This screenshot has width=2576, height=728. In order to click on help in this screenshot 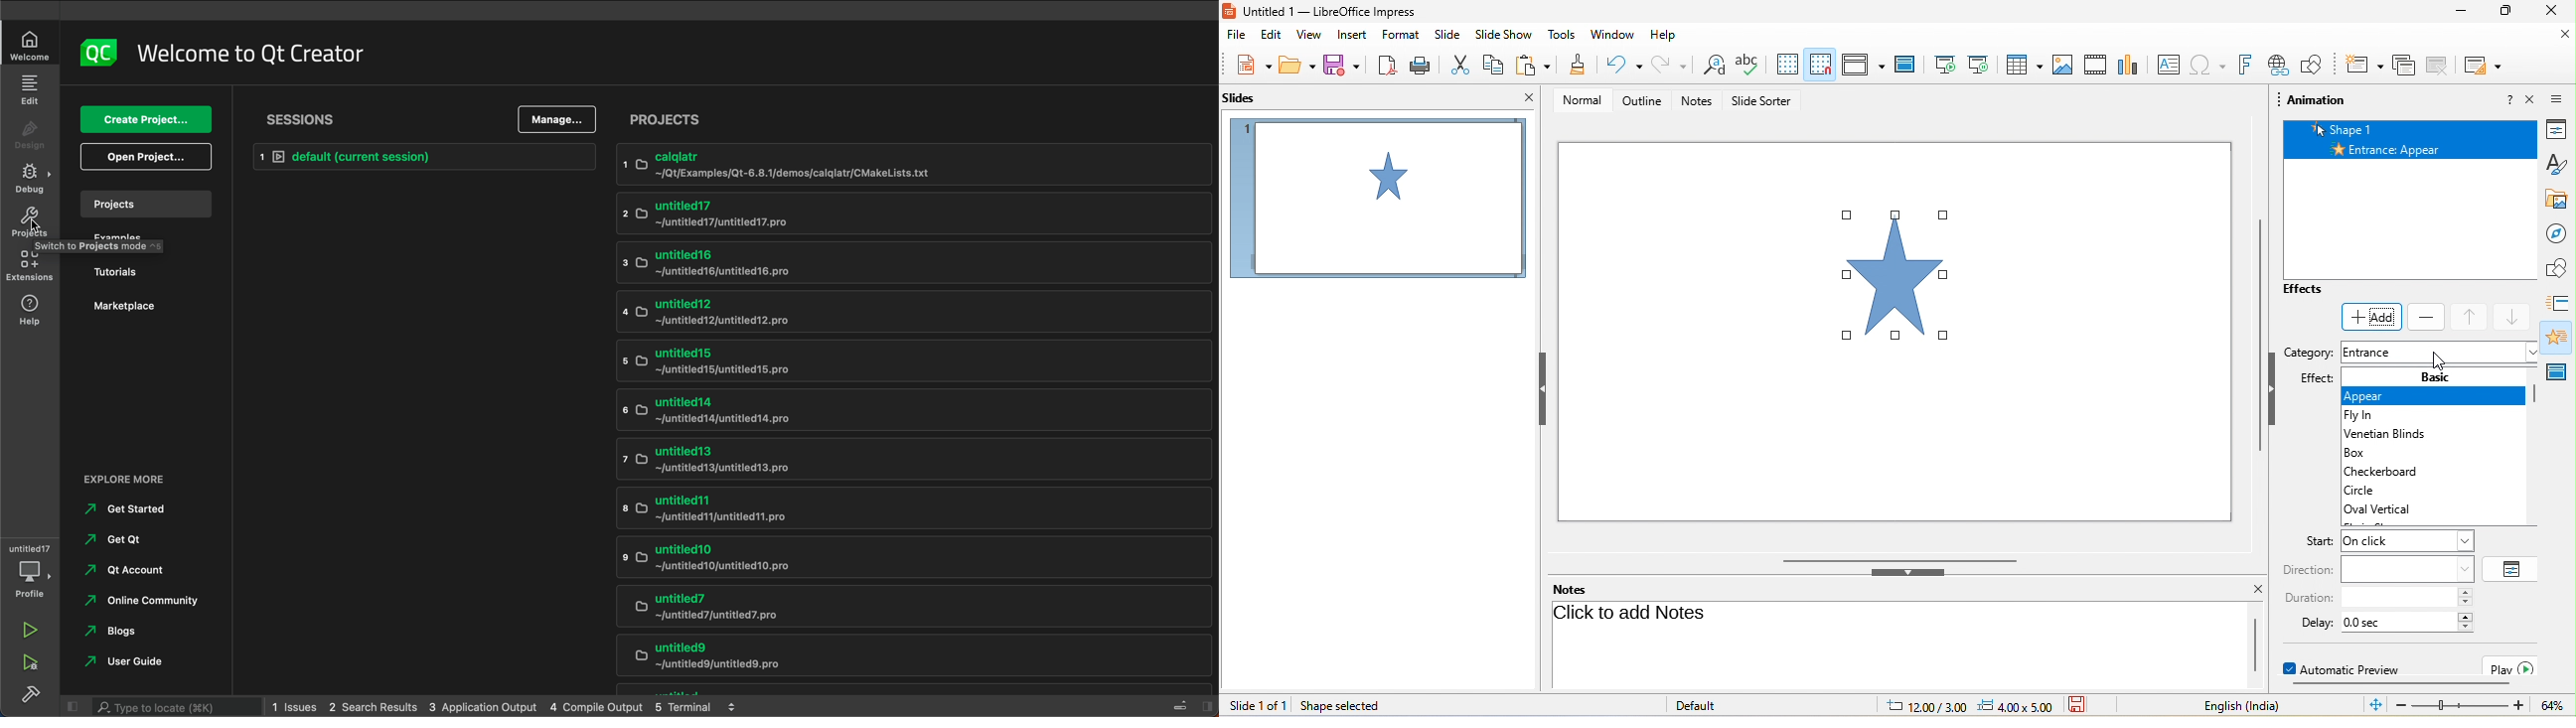, I will do `click(1664, 36)`.